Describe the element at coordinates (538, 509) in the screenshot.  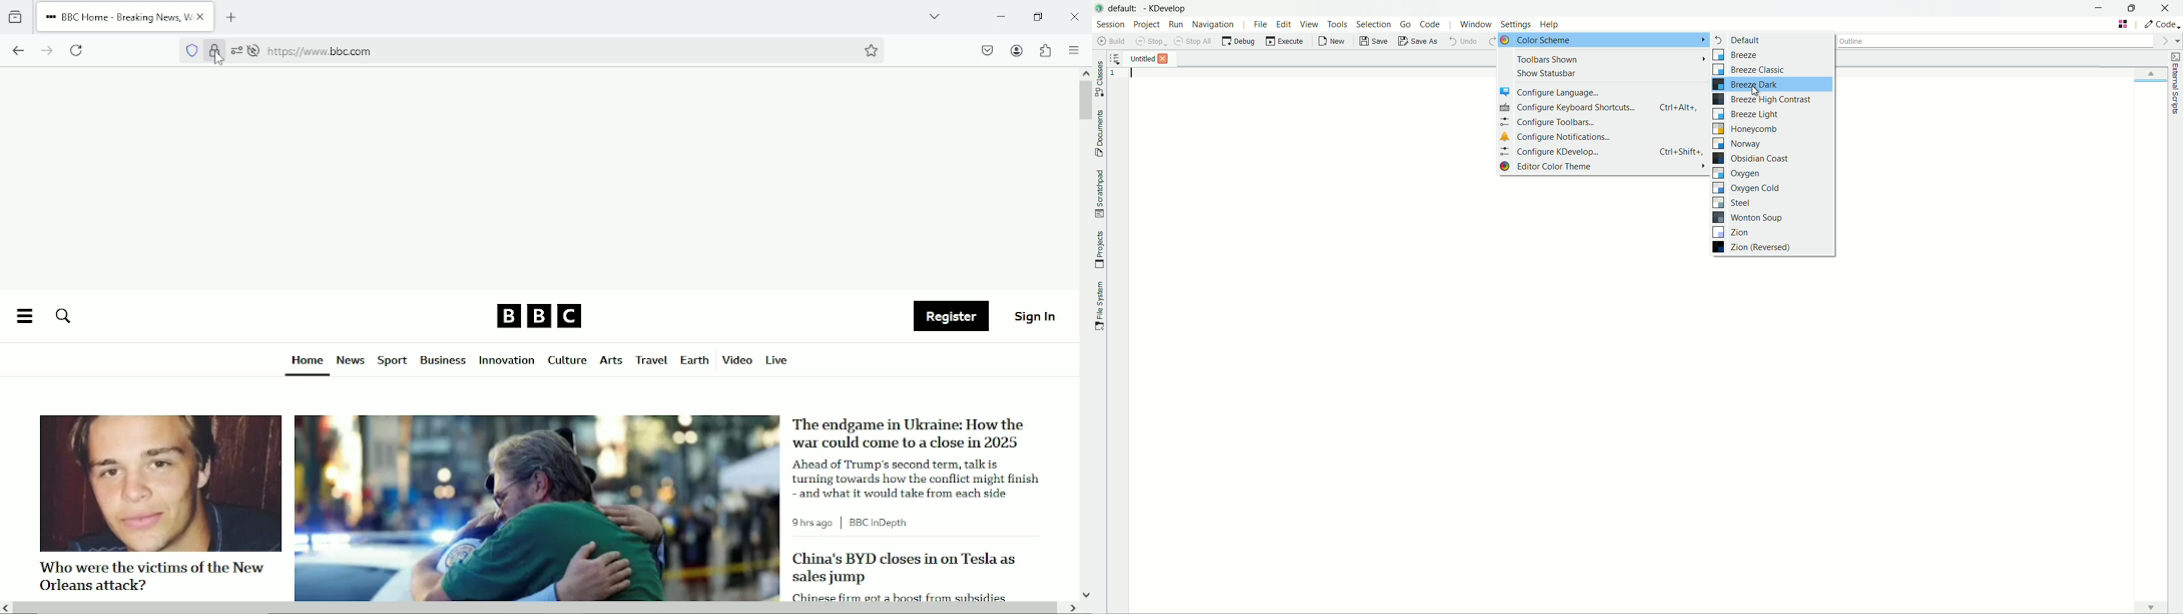
I see `image` at that location.